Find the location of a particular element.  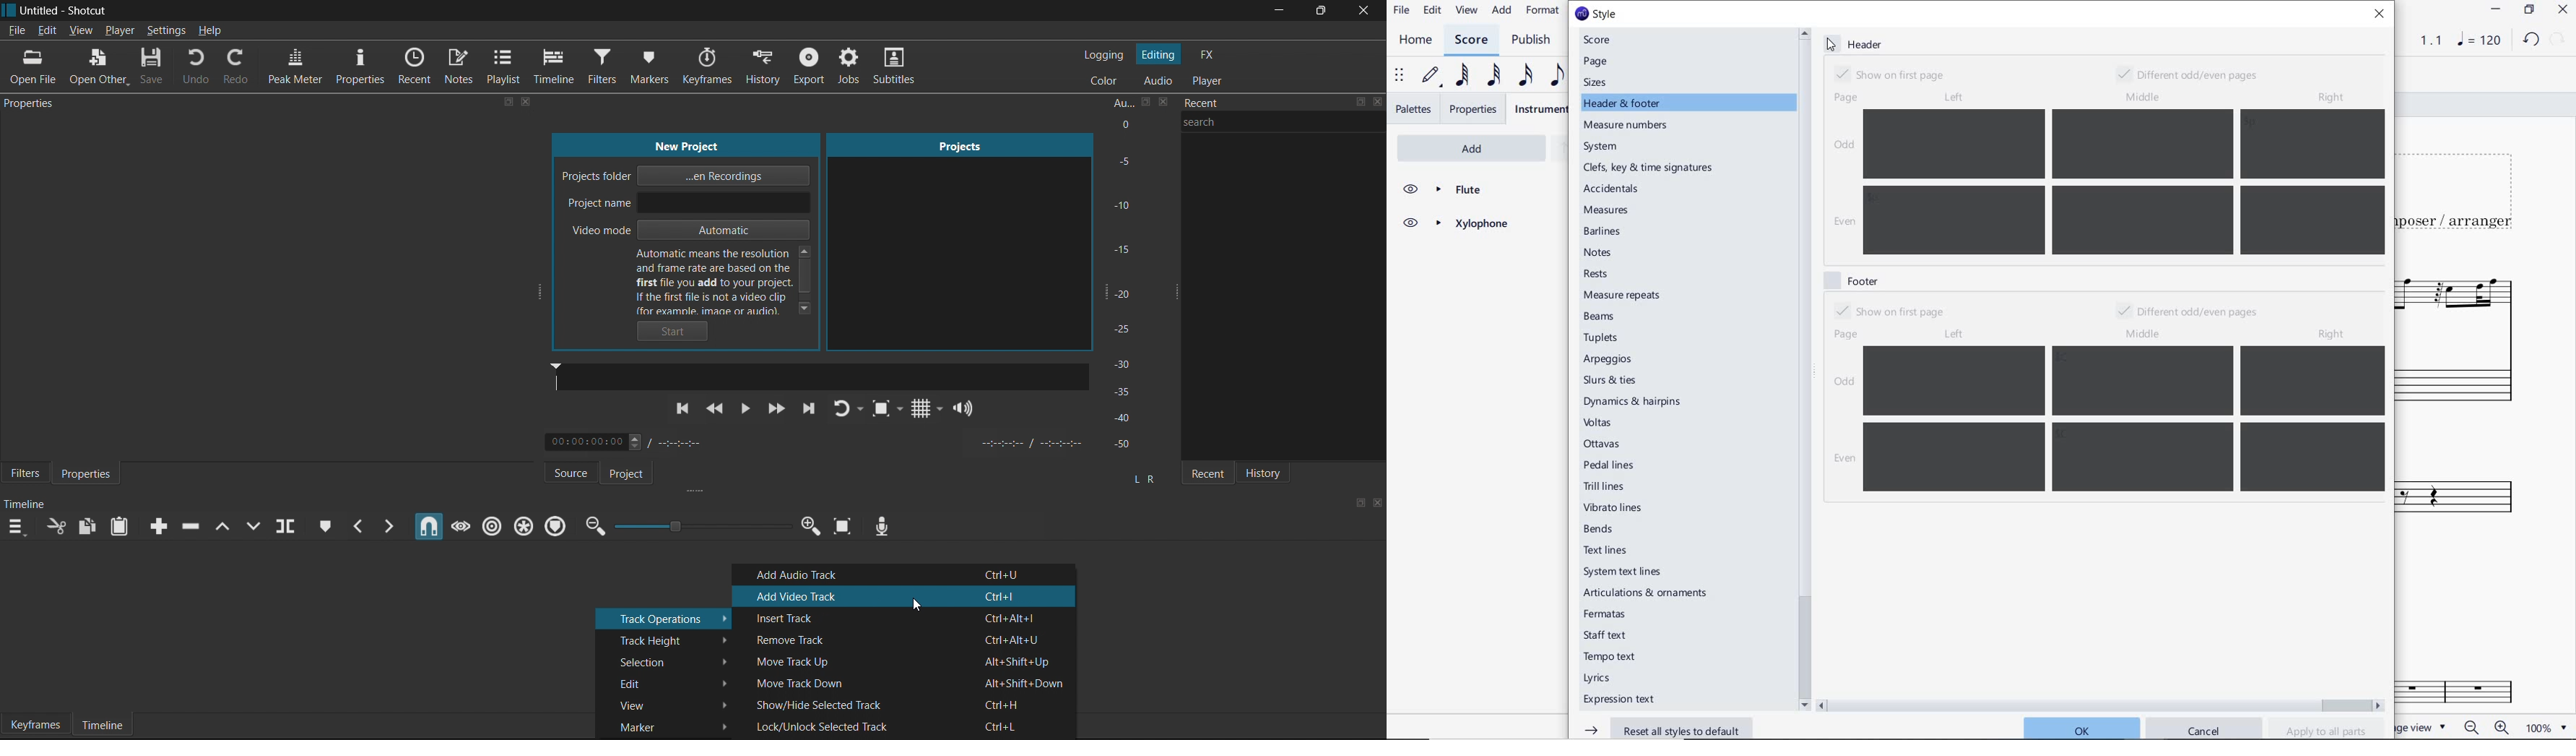

Next marker is located at coordinates (389, 525).